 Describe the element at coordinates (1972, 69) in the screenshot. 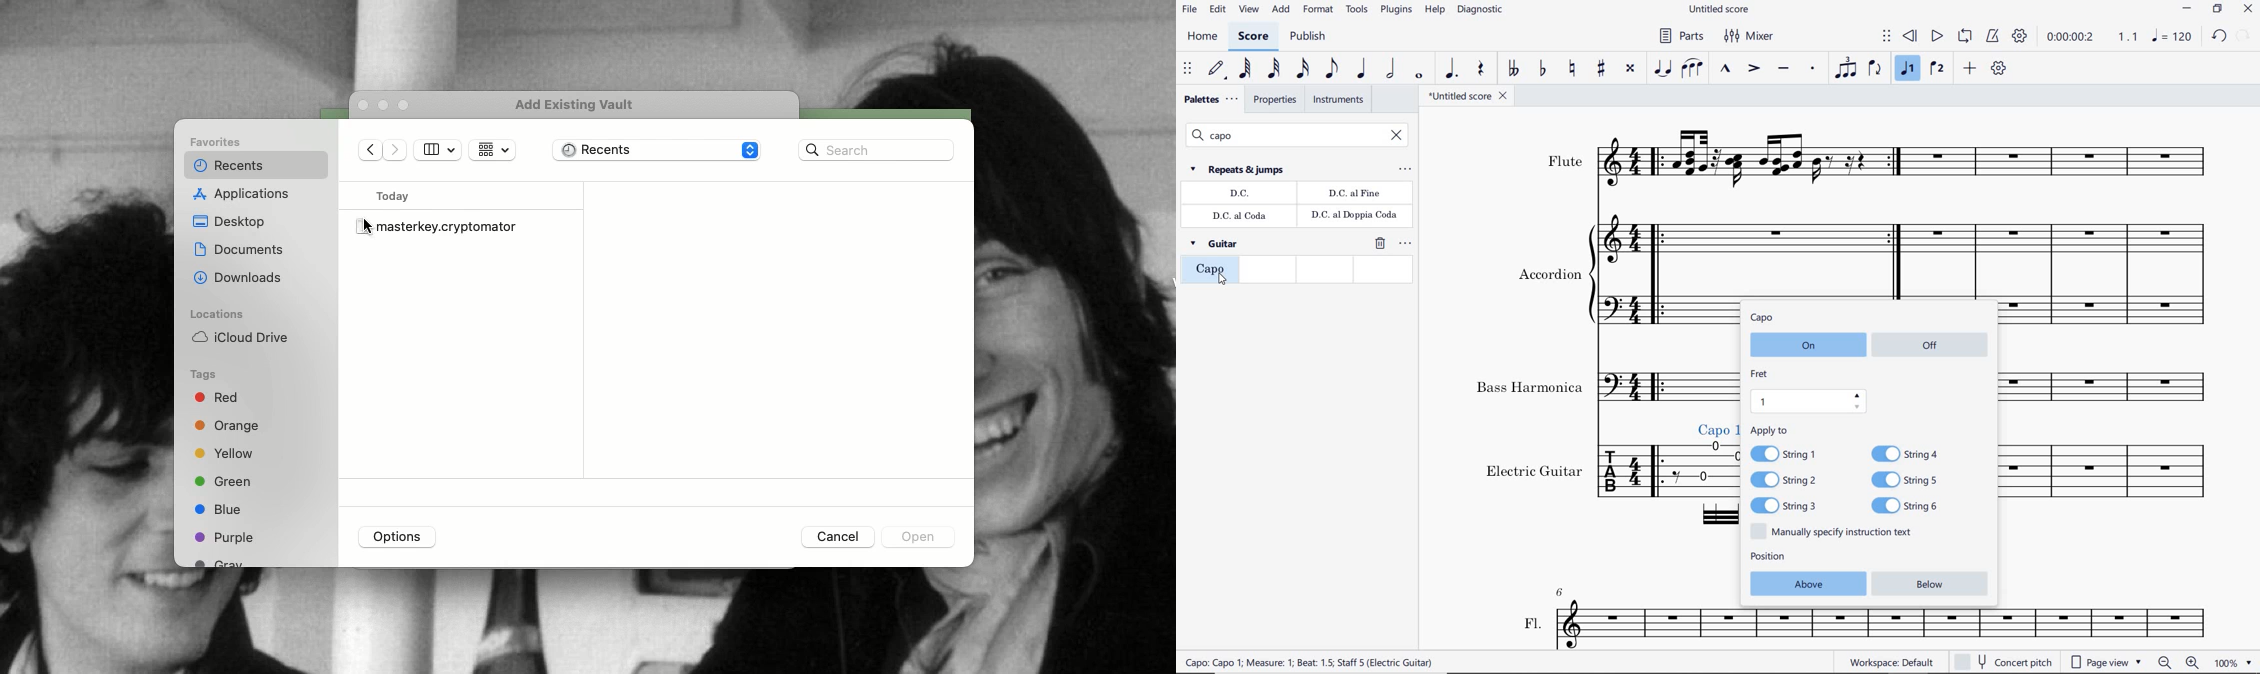

I see `add` at that location.